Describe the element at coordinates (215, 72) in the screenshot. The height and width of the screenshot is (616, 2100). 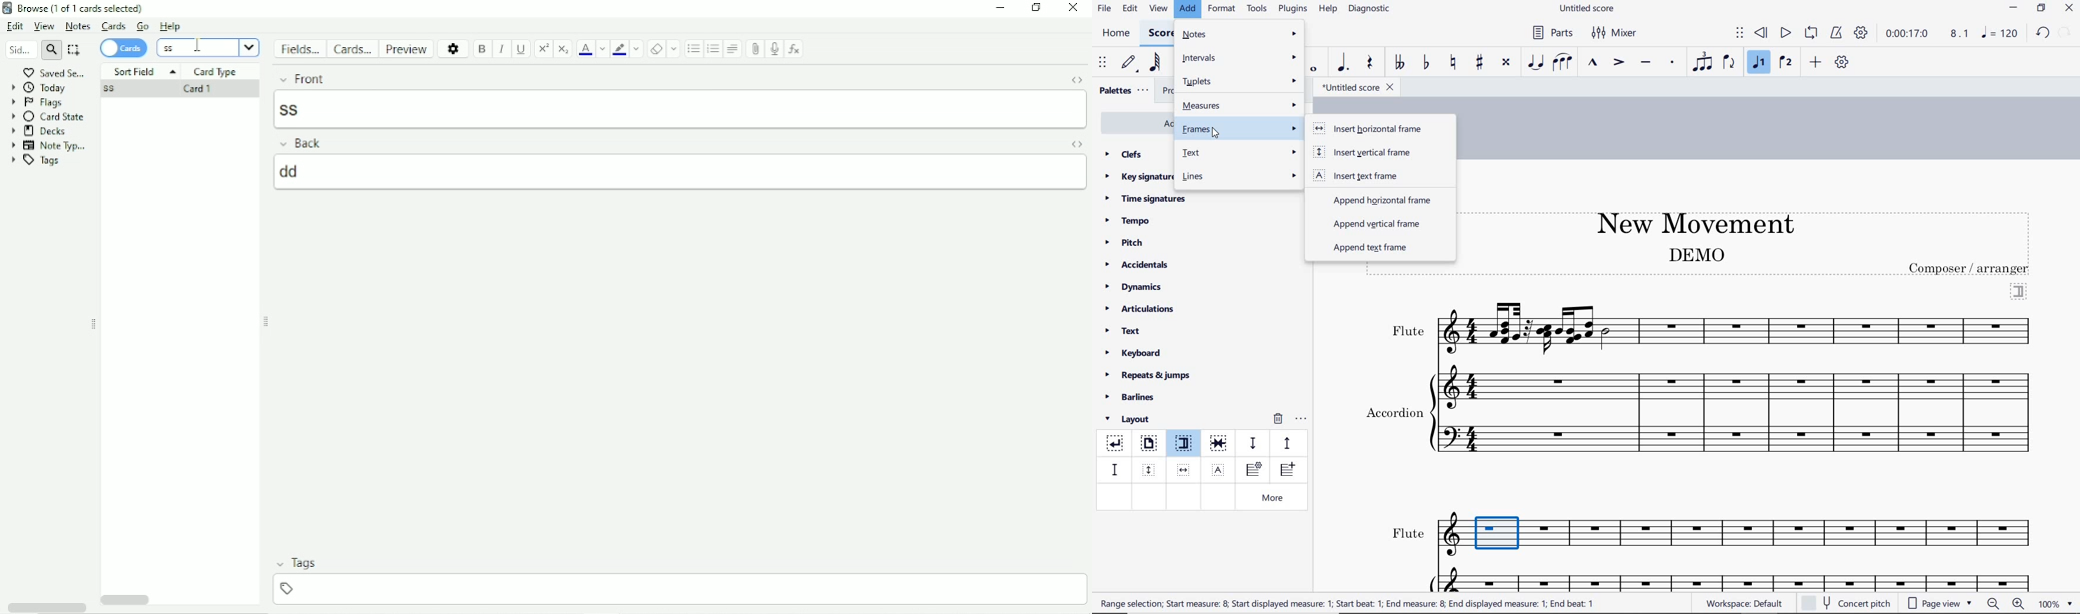
I see `Card Type` at that location.